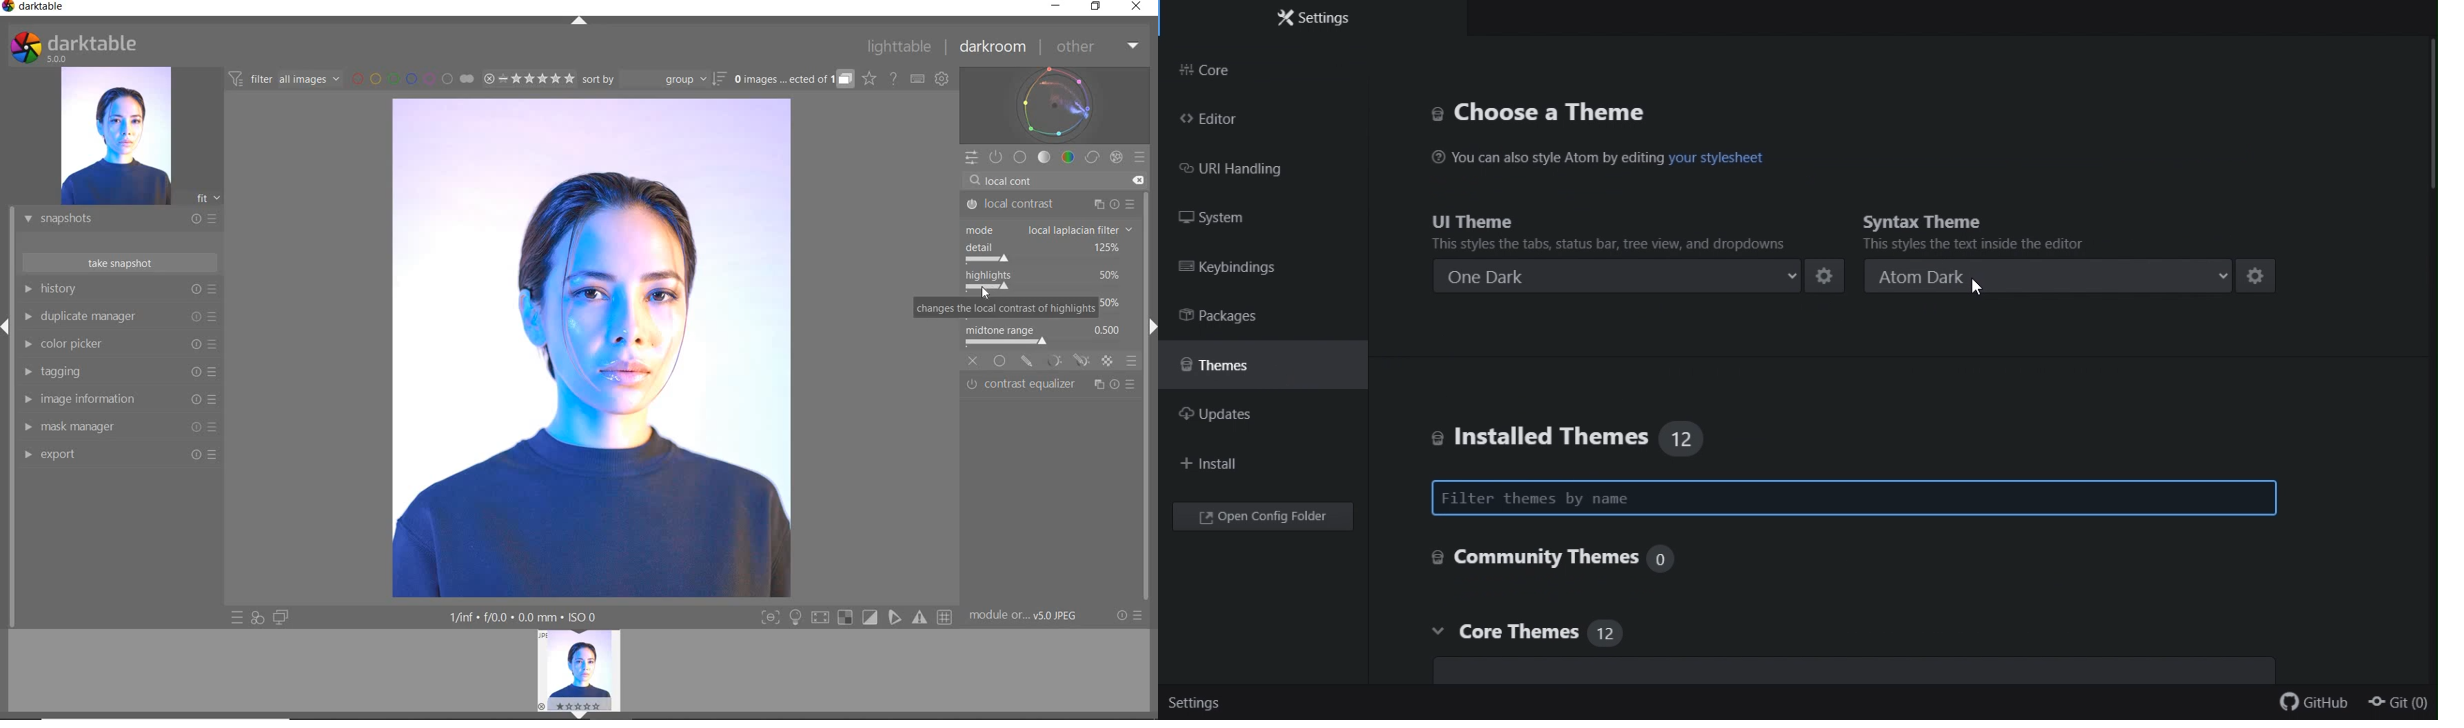  Describe the element at coordinates (119, 317) in the screenshot. I see `DUPLICATE MANAGER` at that location.